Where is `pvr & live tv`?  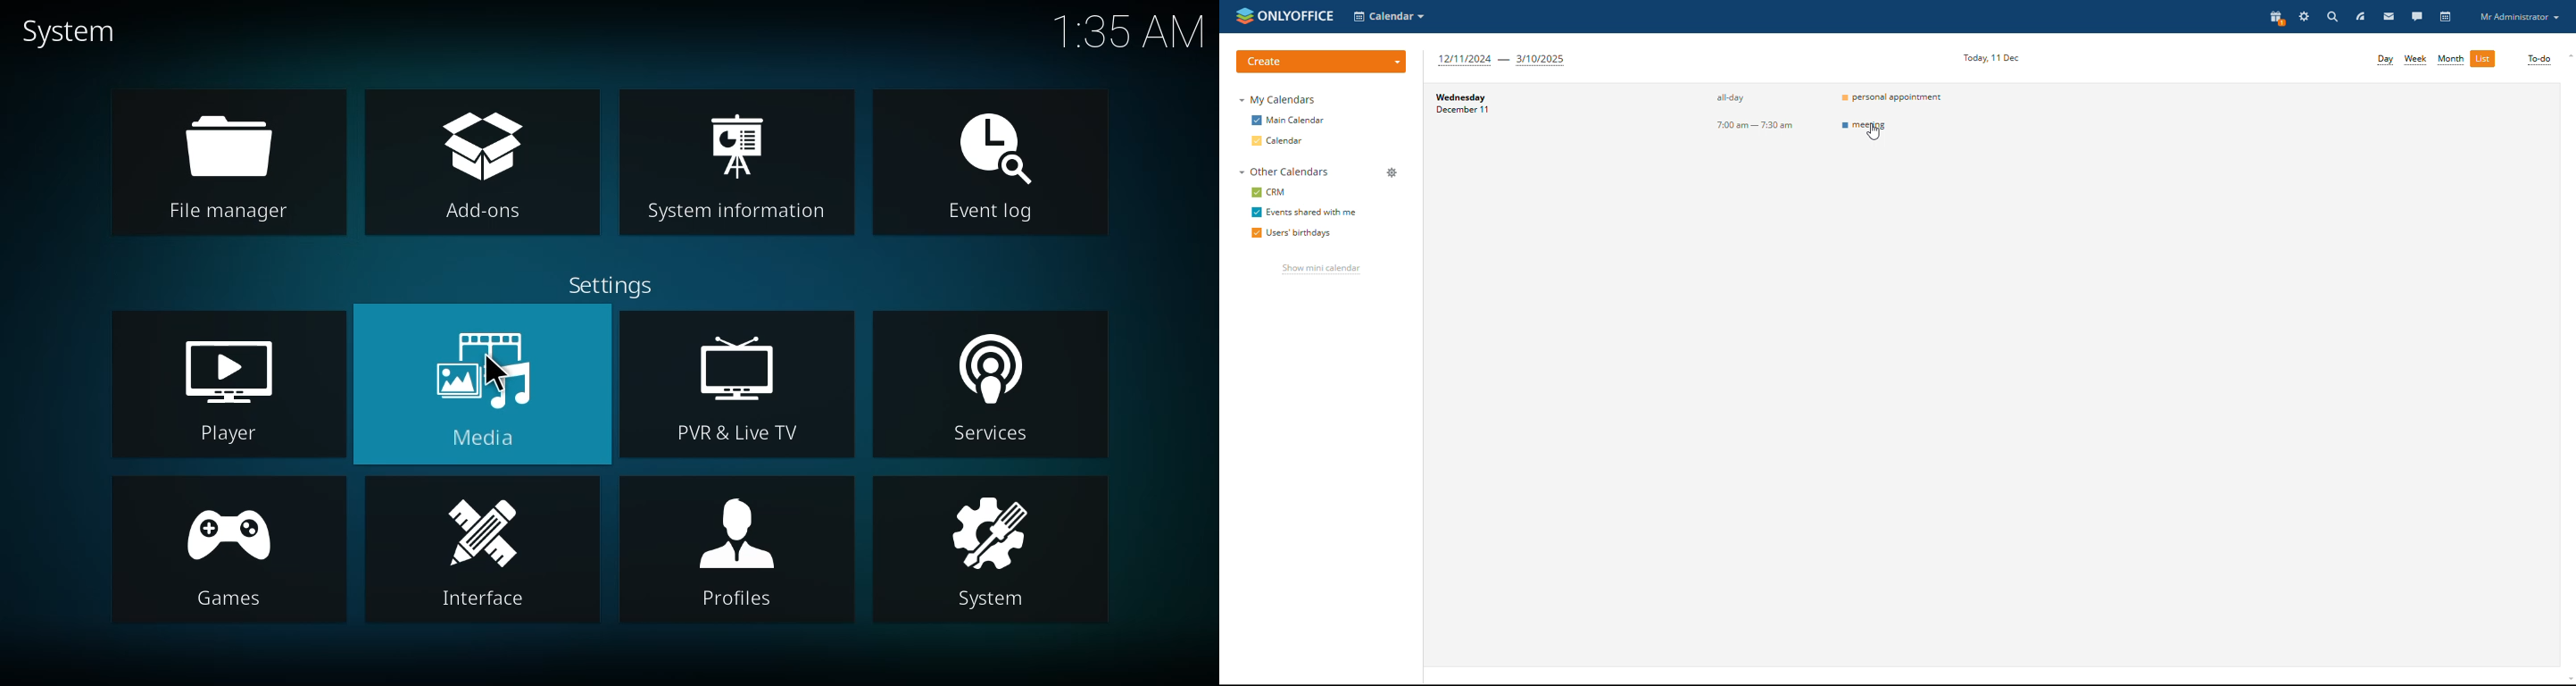 pvr & live tv is located at coordinates (739, 386).